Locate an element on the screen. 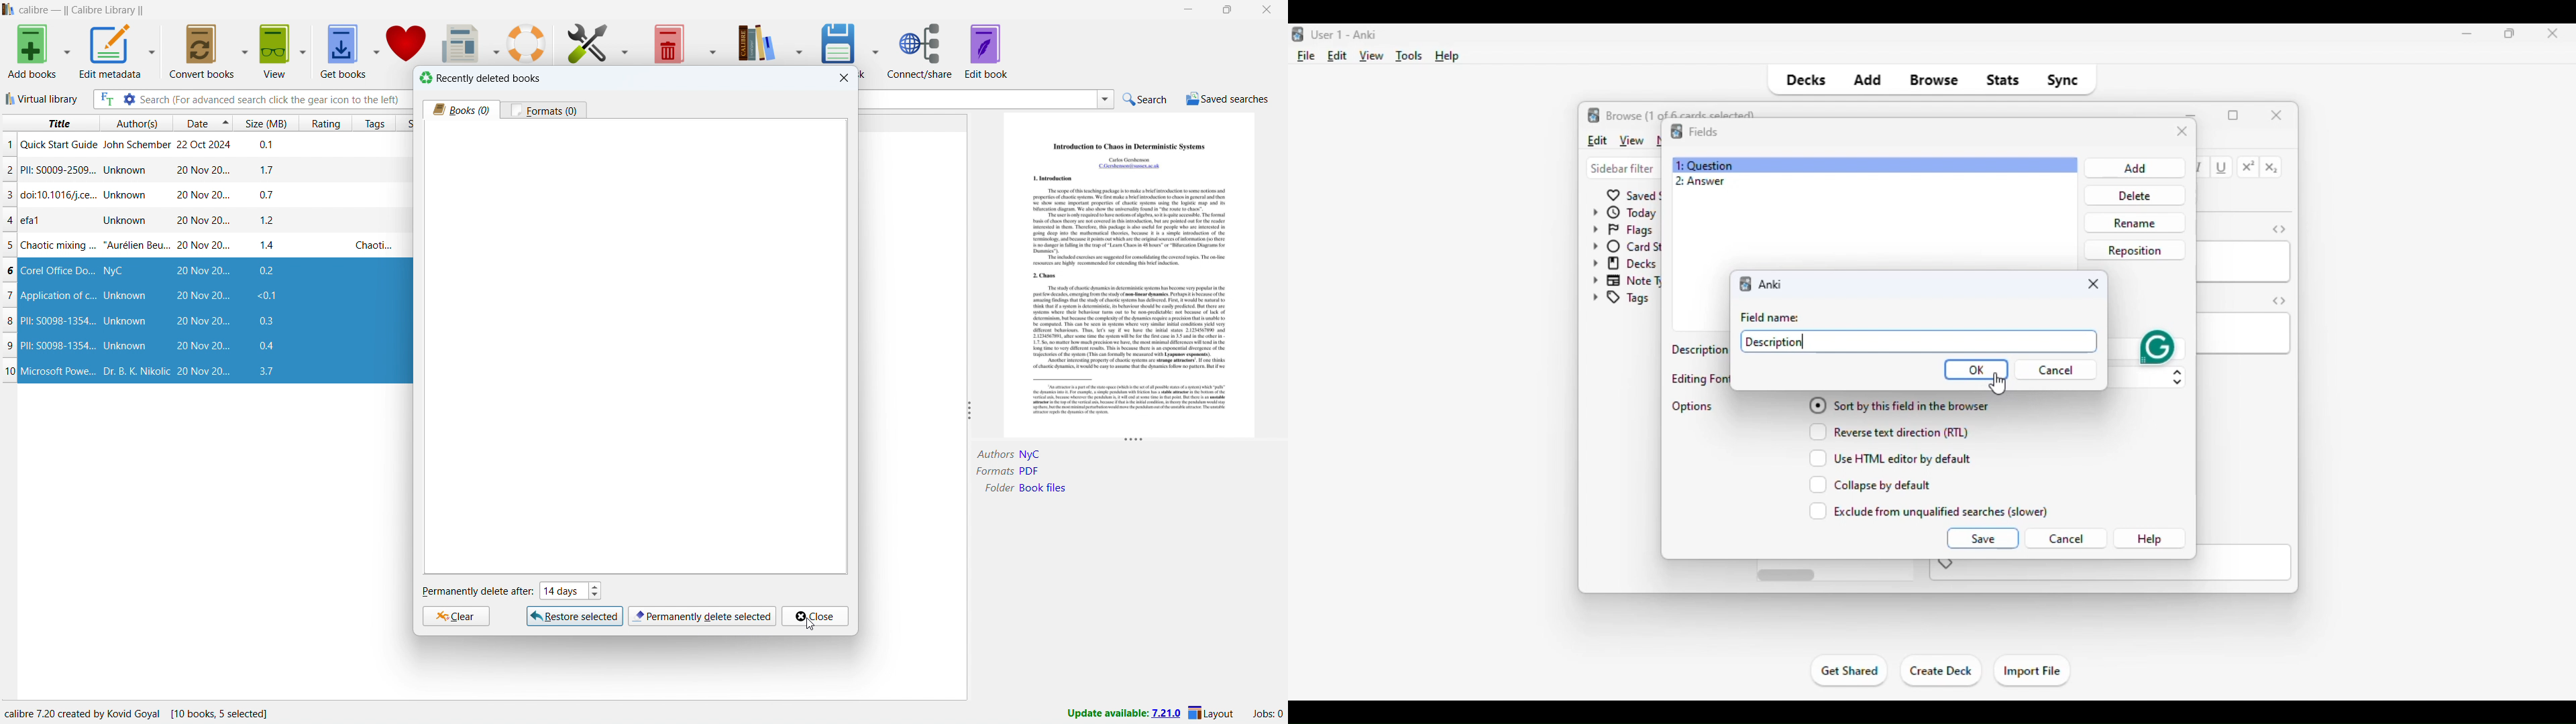 The height and width of the screenshot is (728, 2576). books is located at coordinates (462, 109).